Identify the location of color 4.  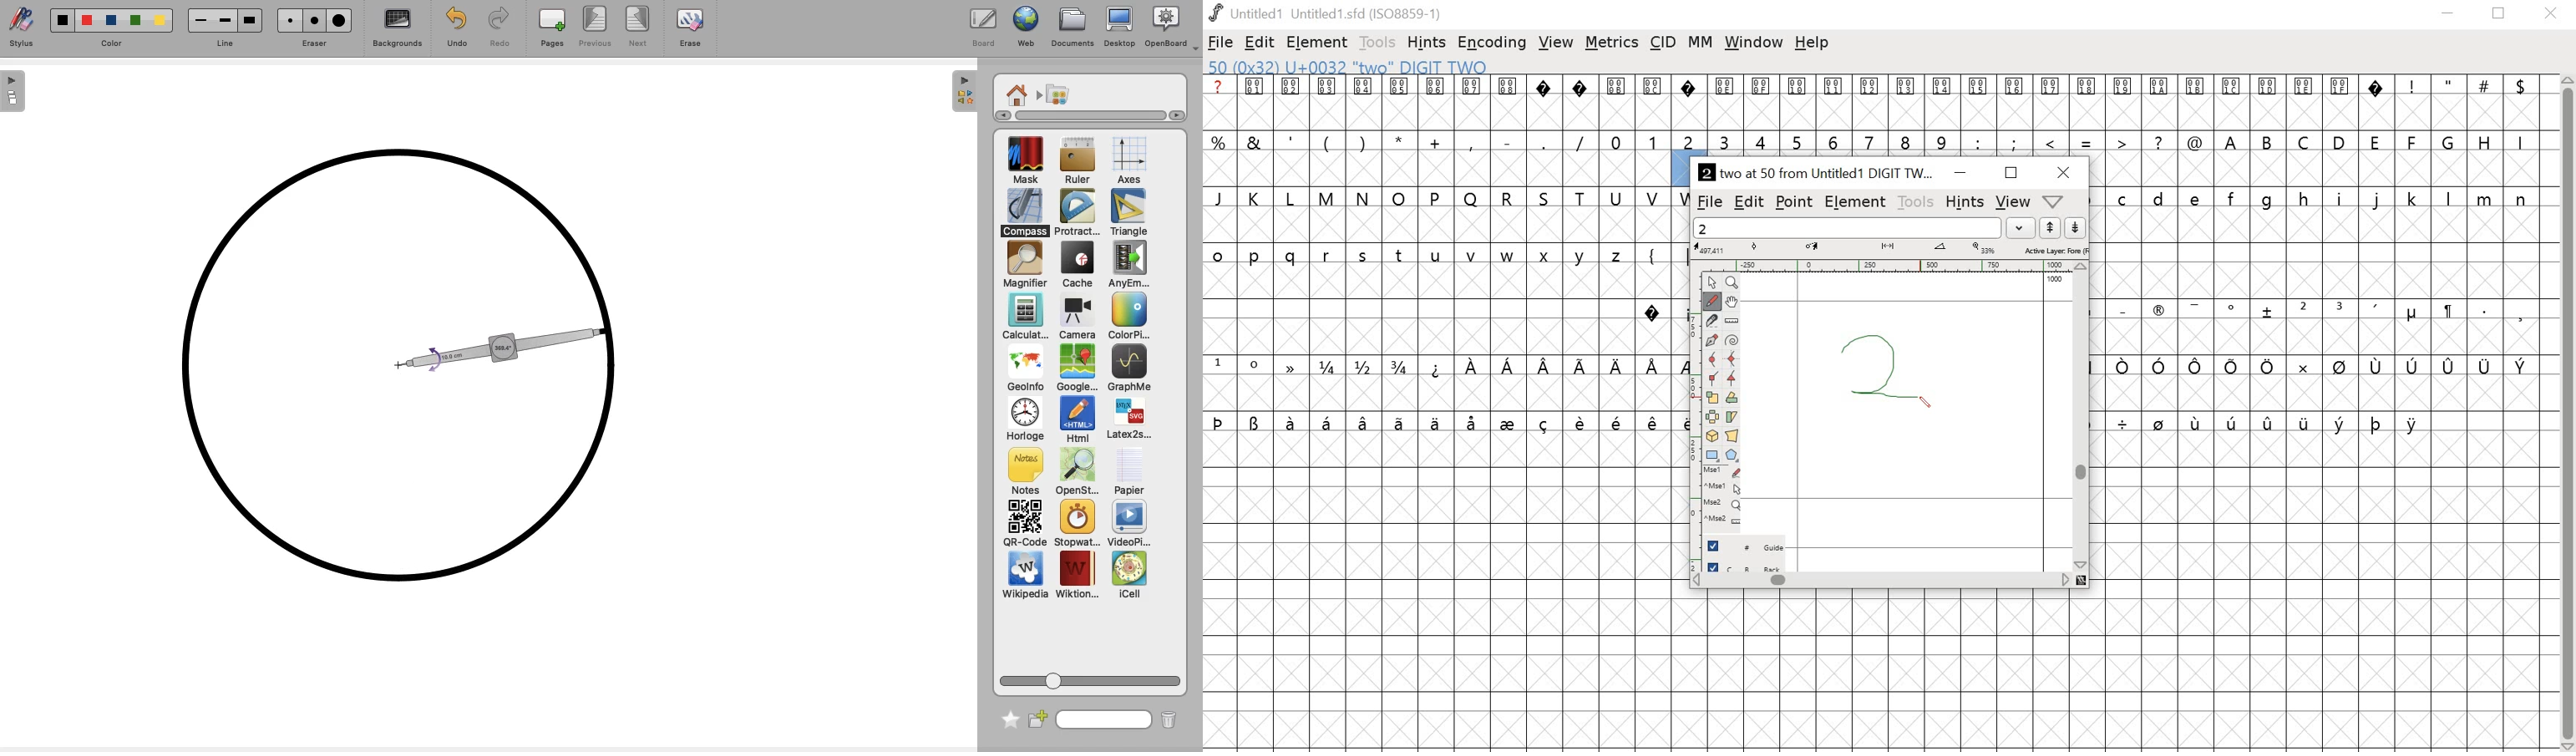
(134, 22).